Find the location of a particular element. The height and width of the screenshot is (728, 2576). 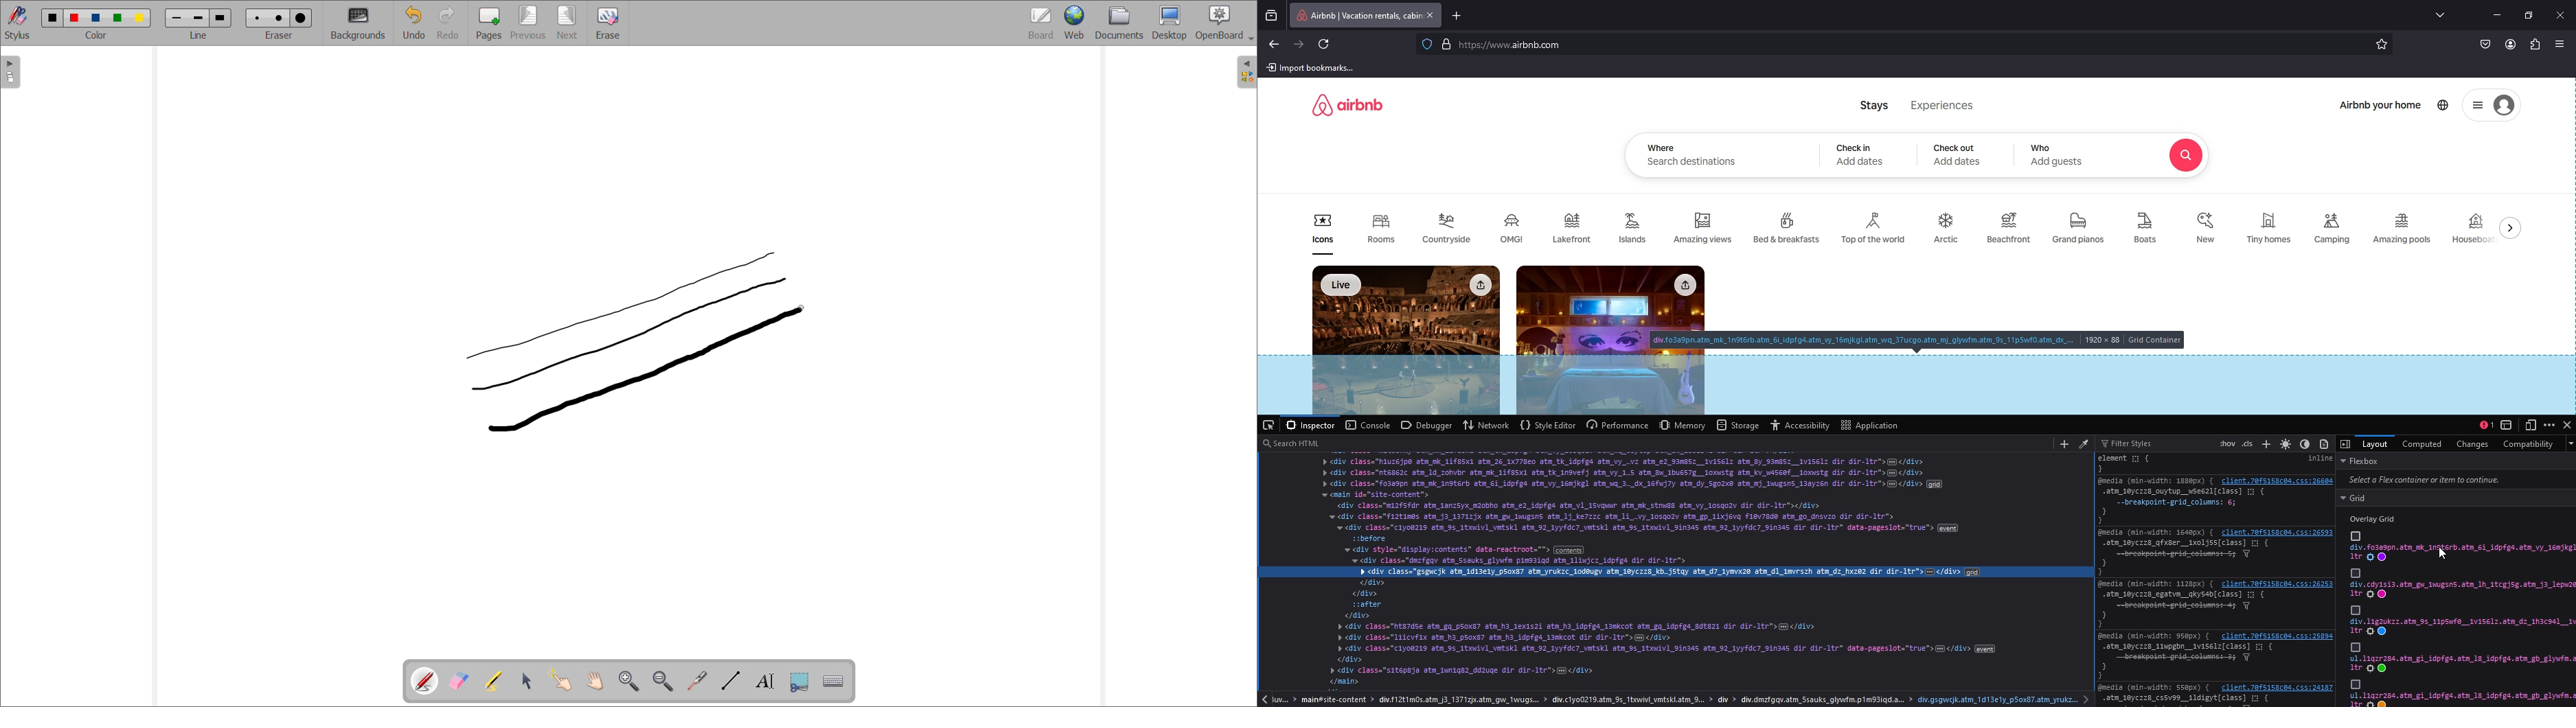

add pages is located at coordinates (489, 23).